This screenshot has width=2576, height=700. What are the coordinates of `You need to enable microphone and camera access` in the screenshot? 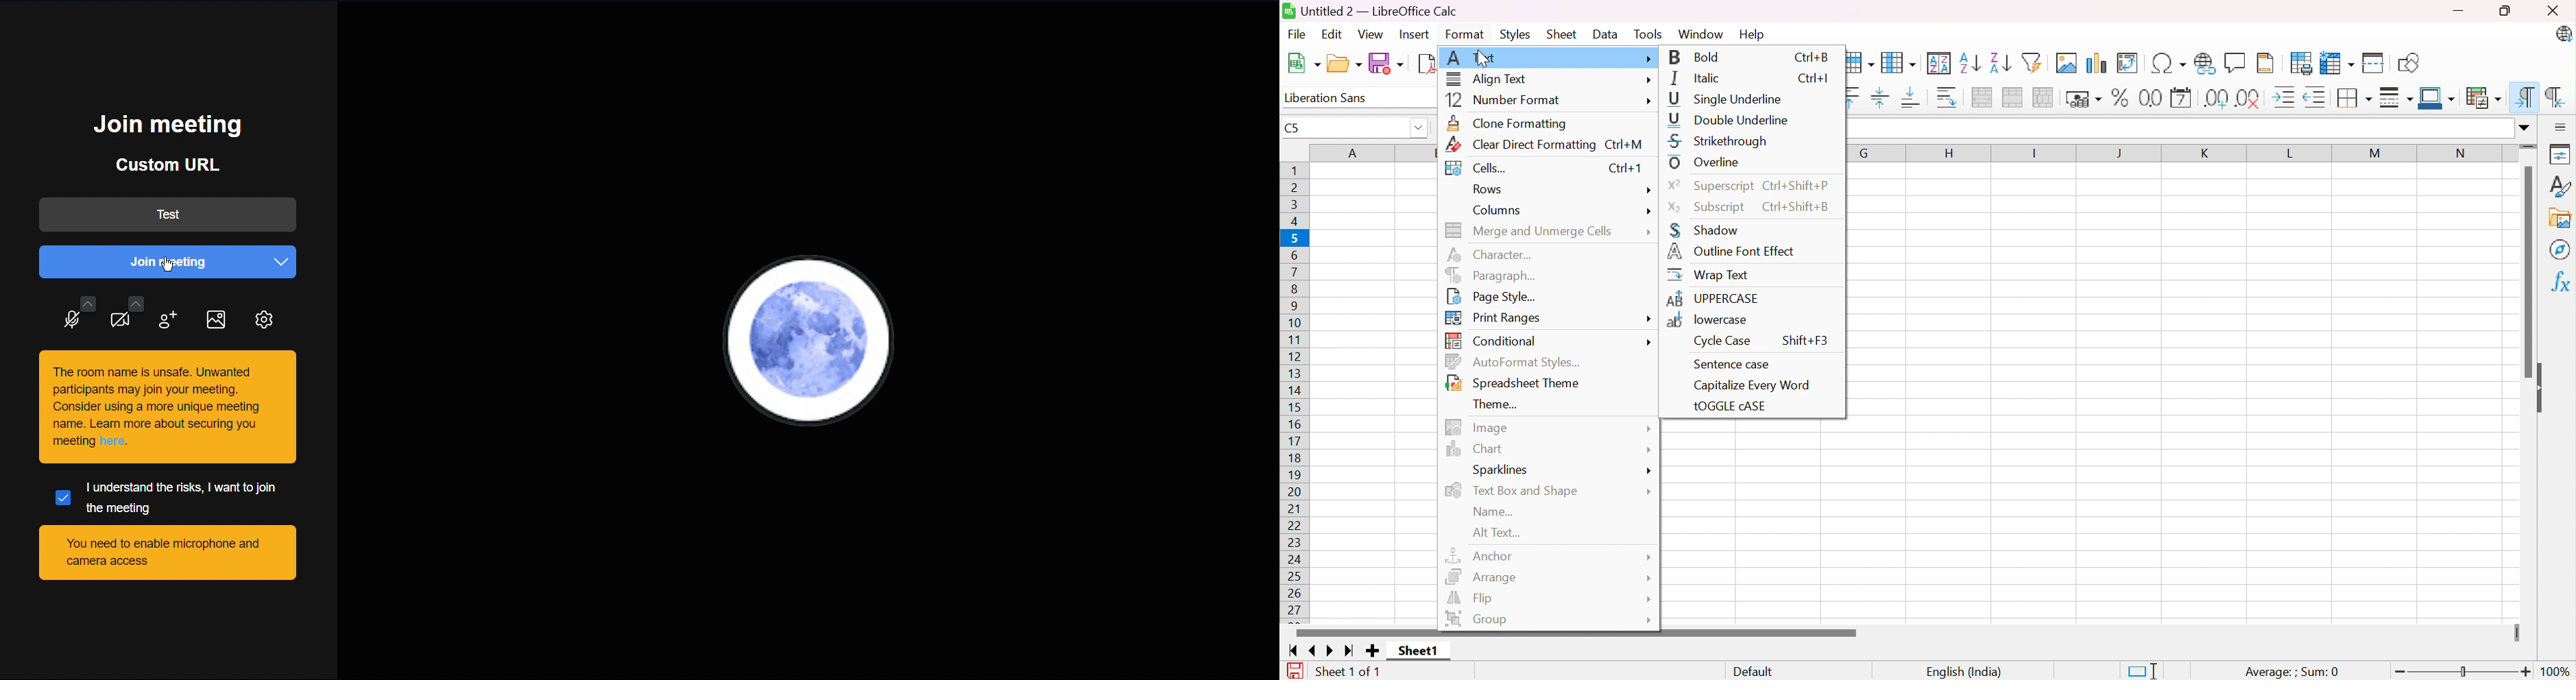 It's located at (167, 554).